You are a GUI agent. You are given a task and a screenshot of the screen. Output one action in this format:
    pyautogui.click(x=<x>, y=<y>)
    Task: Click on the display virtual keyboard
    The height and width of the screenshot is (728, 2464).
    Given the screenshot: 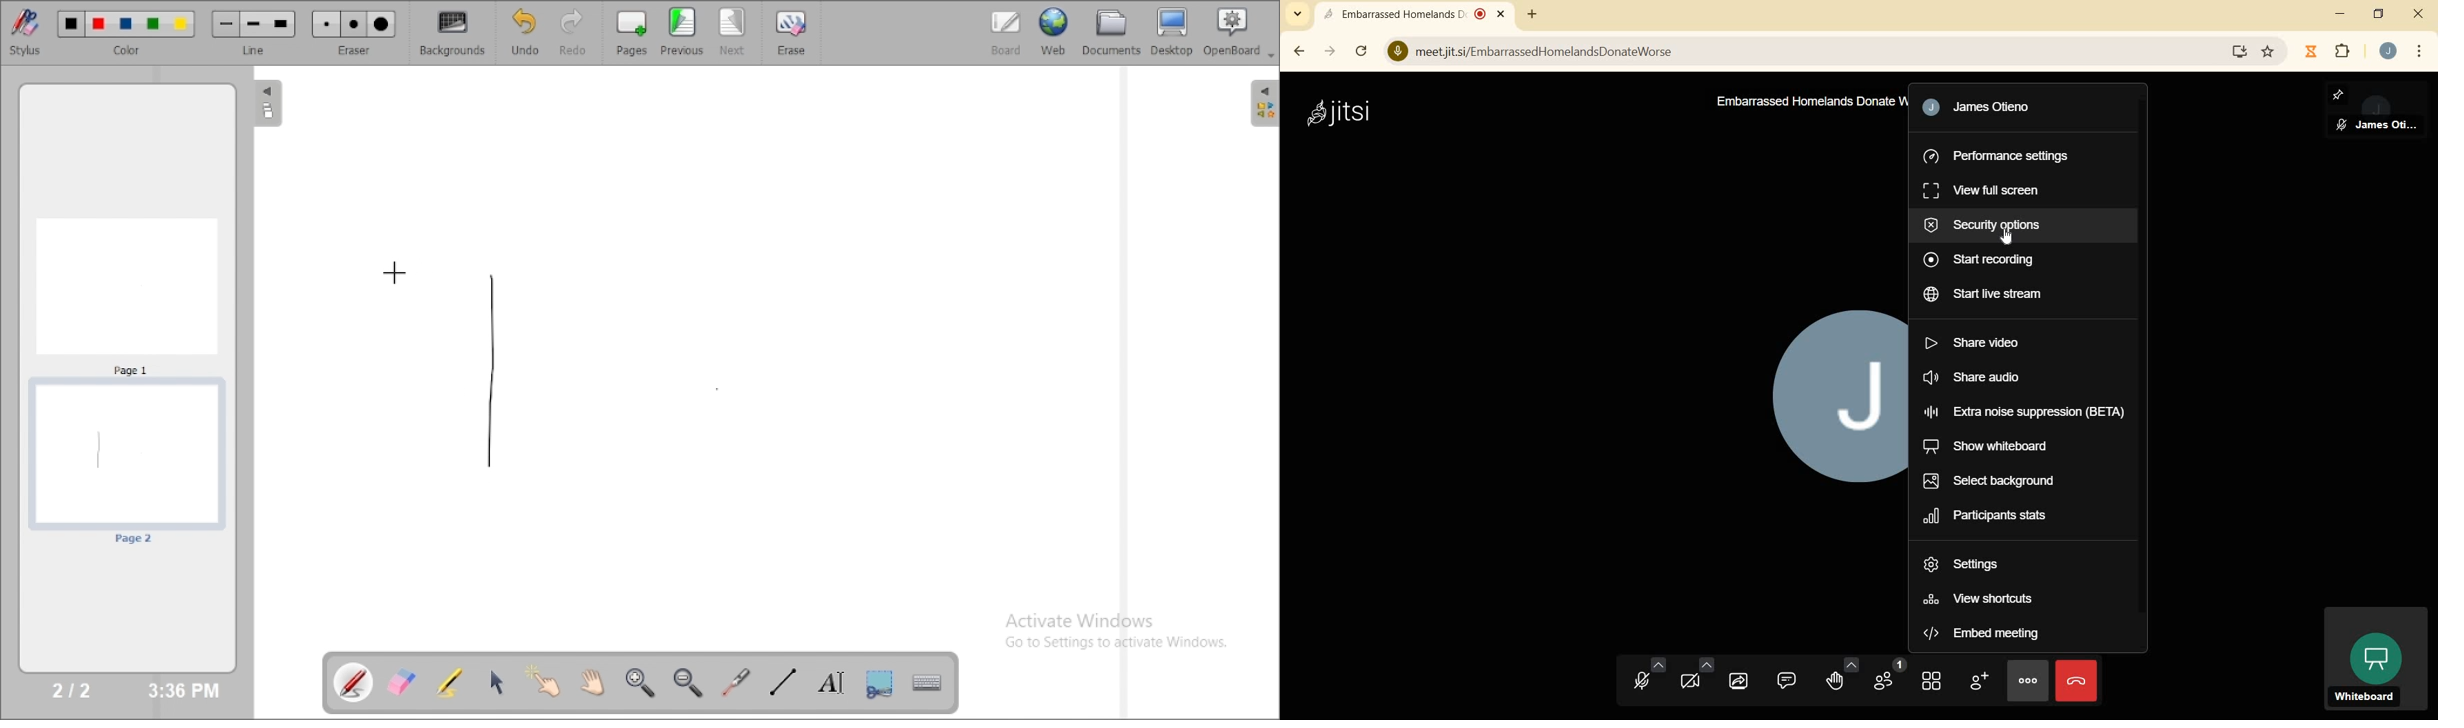 What is the action you would take?
    pyautogui.click(x=926, y=682)
    